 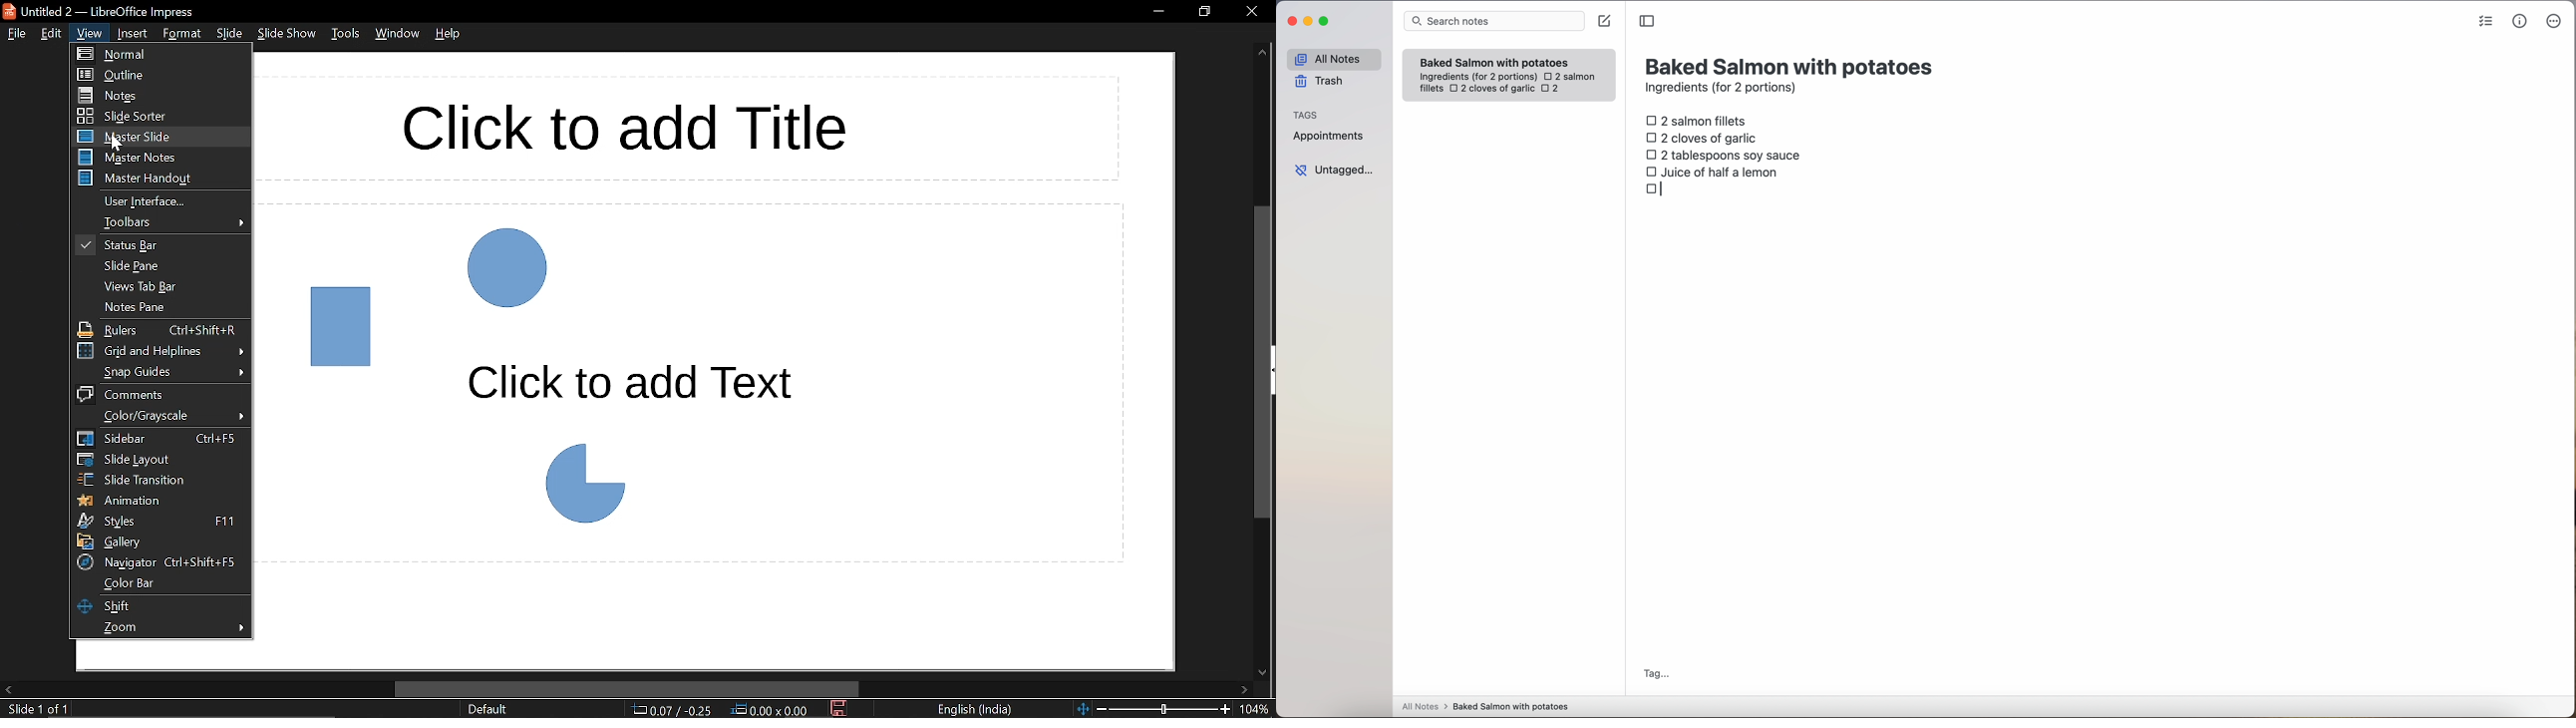 I want to click on create note, so click(x=1604, y=21).